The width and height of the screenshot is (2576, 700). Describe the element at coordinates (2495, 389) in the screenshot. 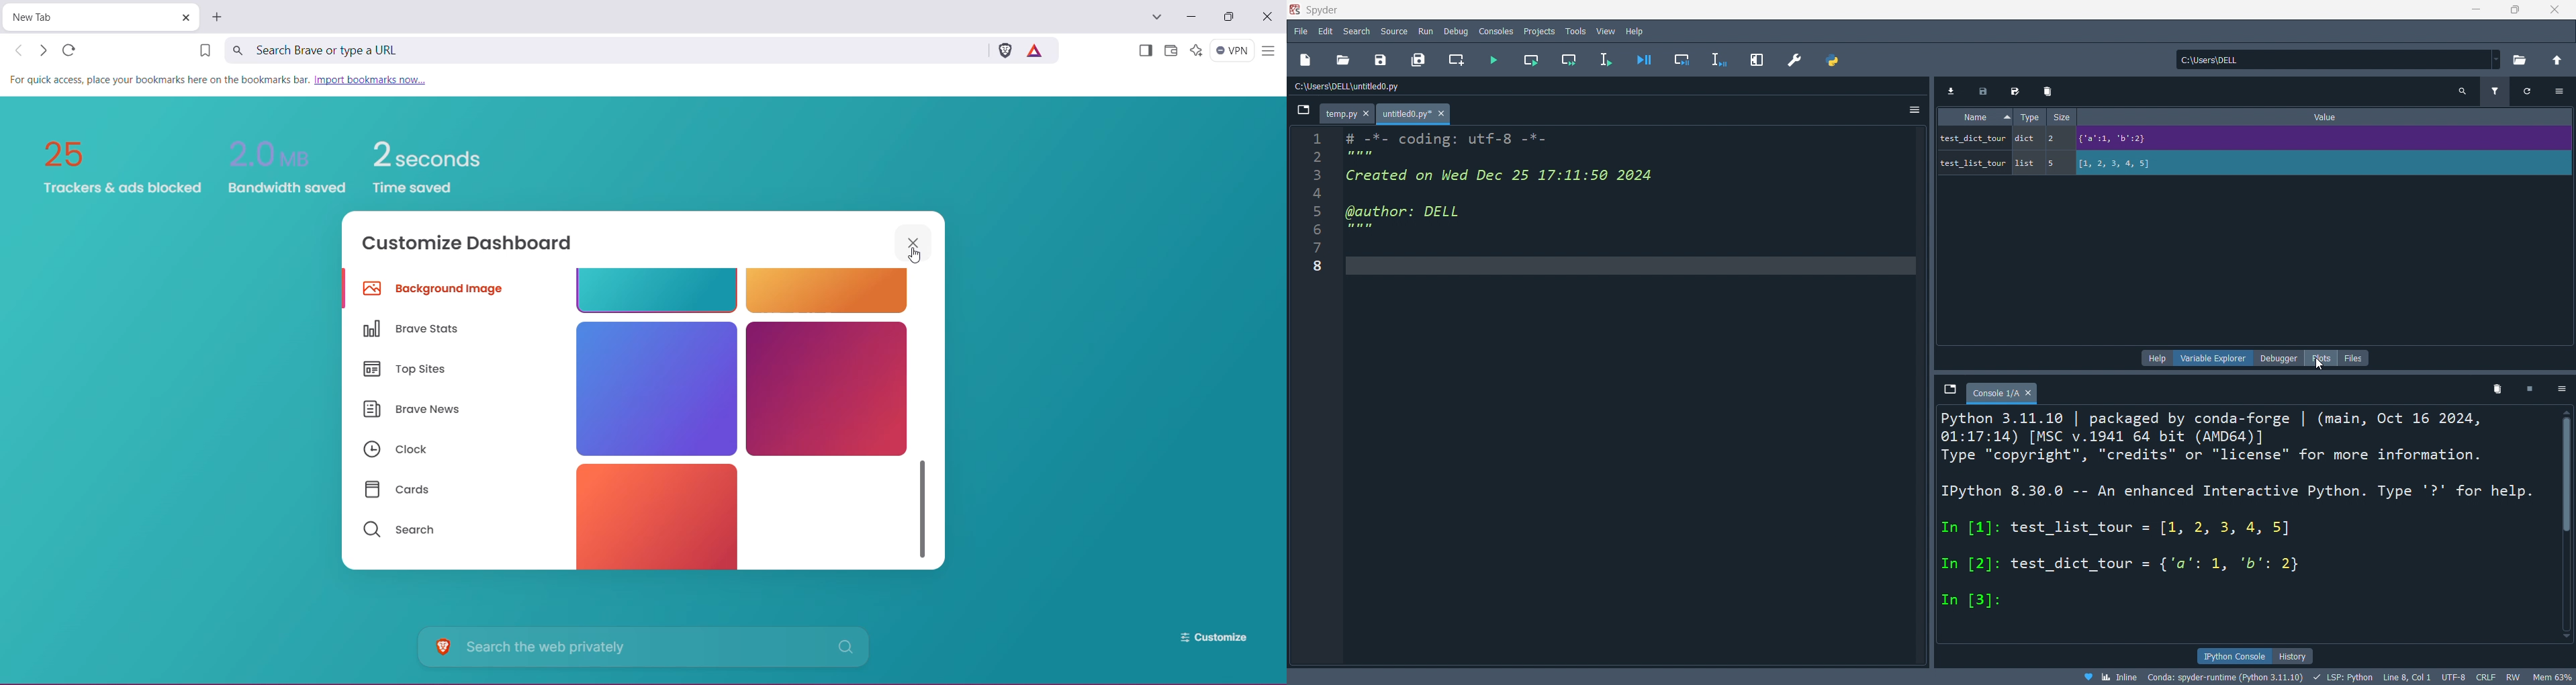

I see `delete ` at that location.